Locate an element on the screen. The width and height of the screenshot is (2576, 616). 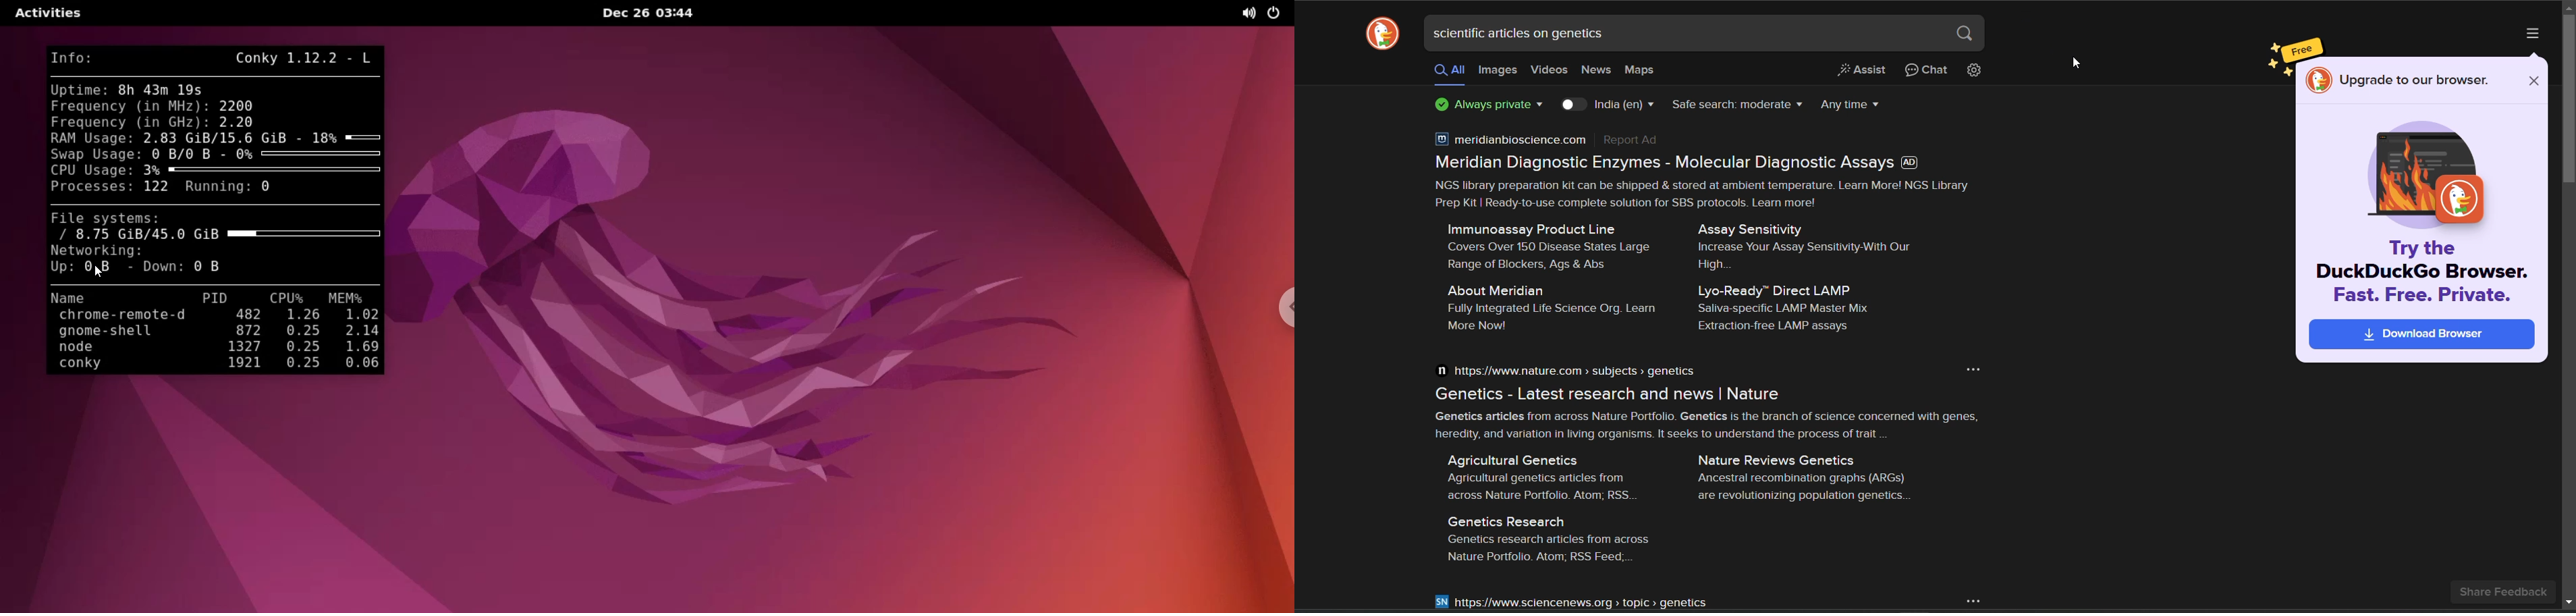
Lyo-Ready™ Direct LAMP
Saliva-specific LAMP Master Mix
Extraction-free LAMP assays is located at coordinates (1796, 308).